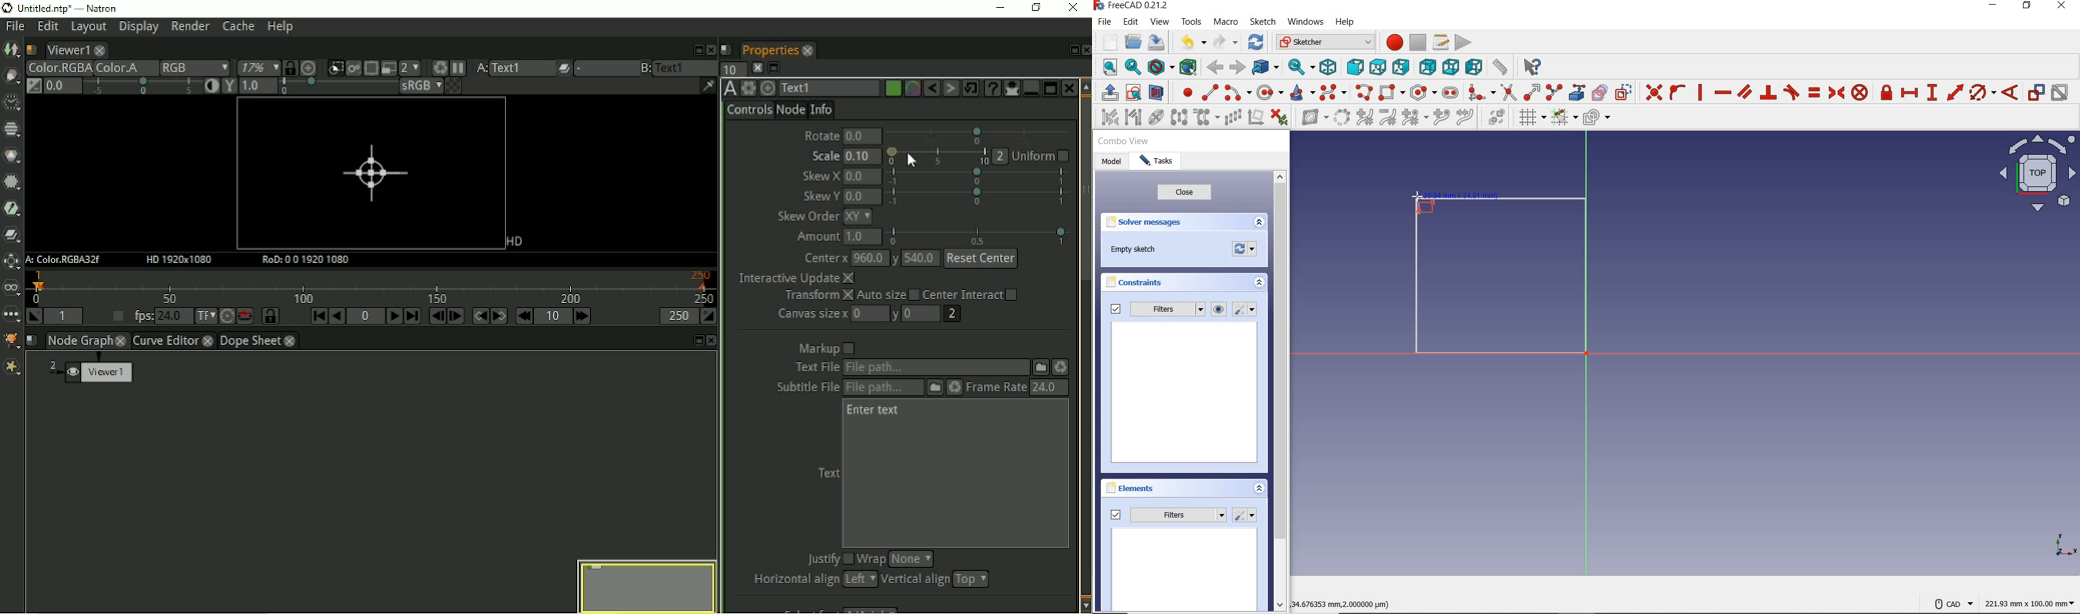  What do you see at coordinates (1158, 44) in the screenshot?
I see `save` at bounding box center [1158, 44].